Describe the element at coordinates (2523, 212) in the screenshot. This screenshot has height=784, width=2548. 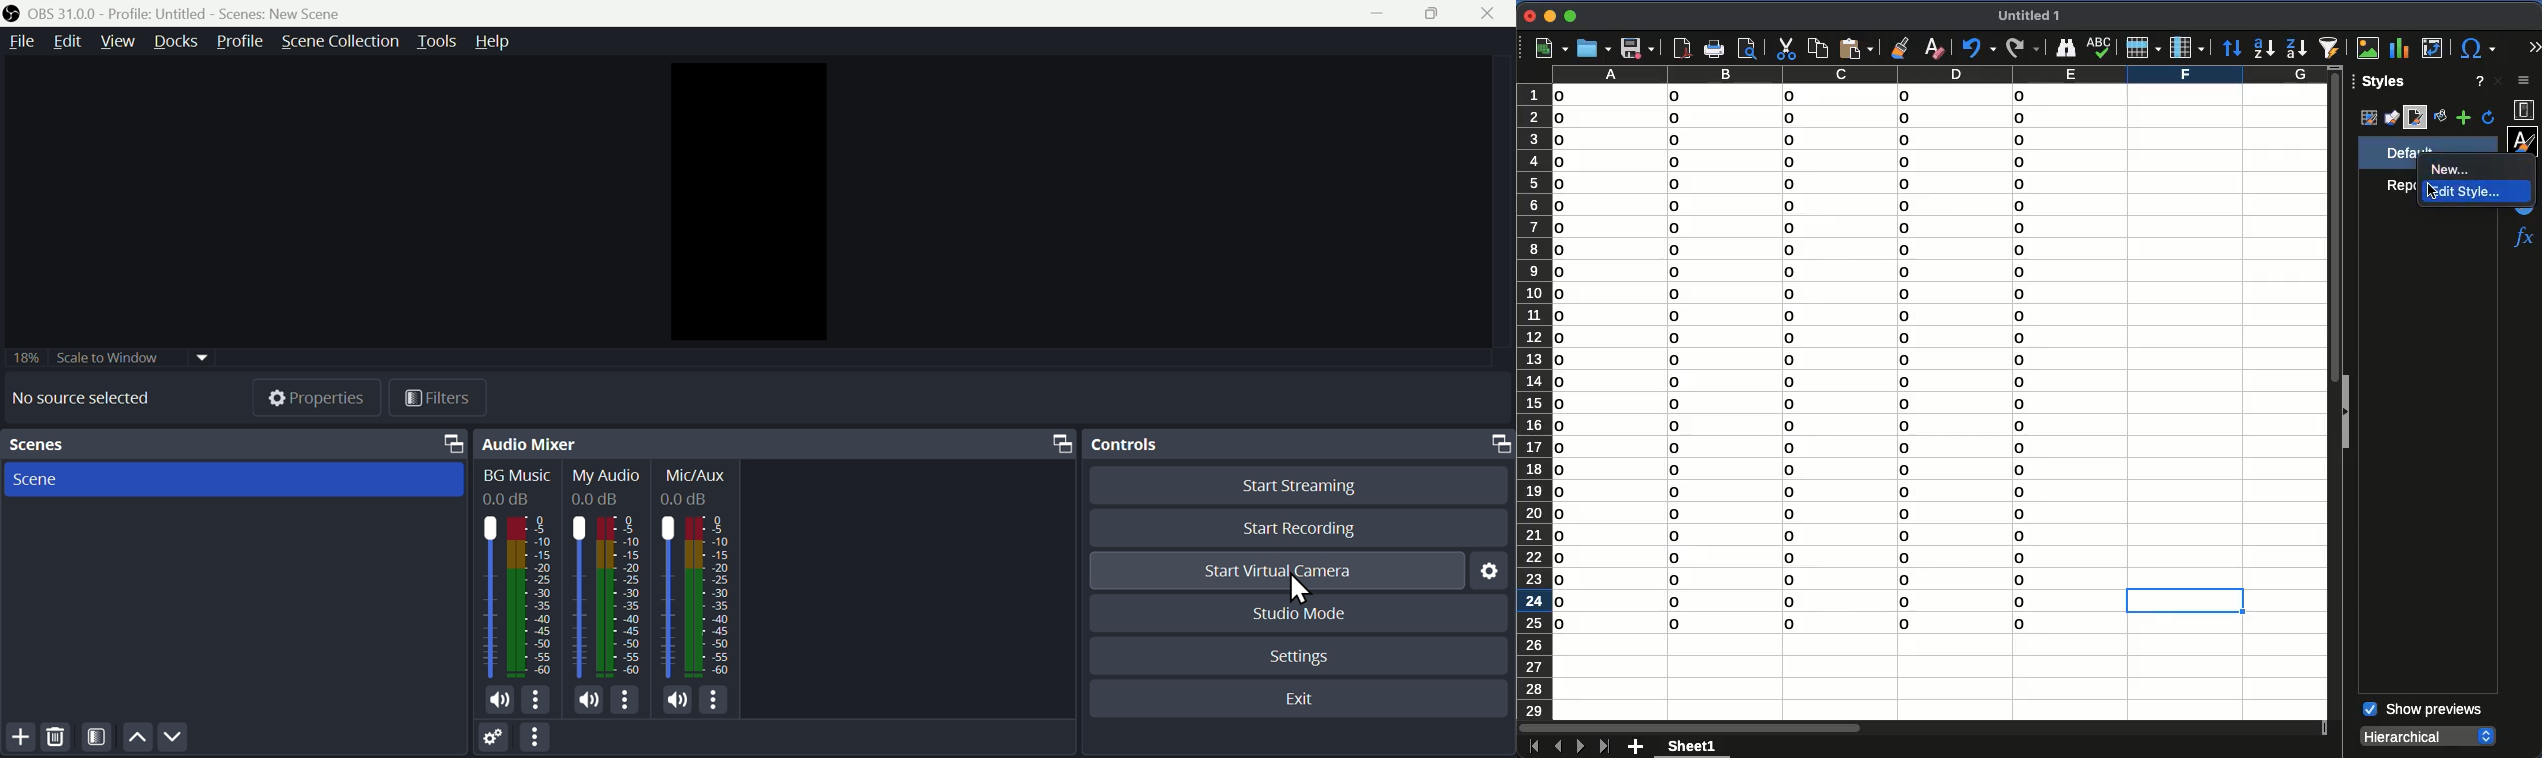
I see `navigator` at that location.